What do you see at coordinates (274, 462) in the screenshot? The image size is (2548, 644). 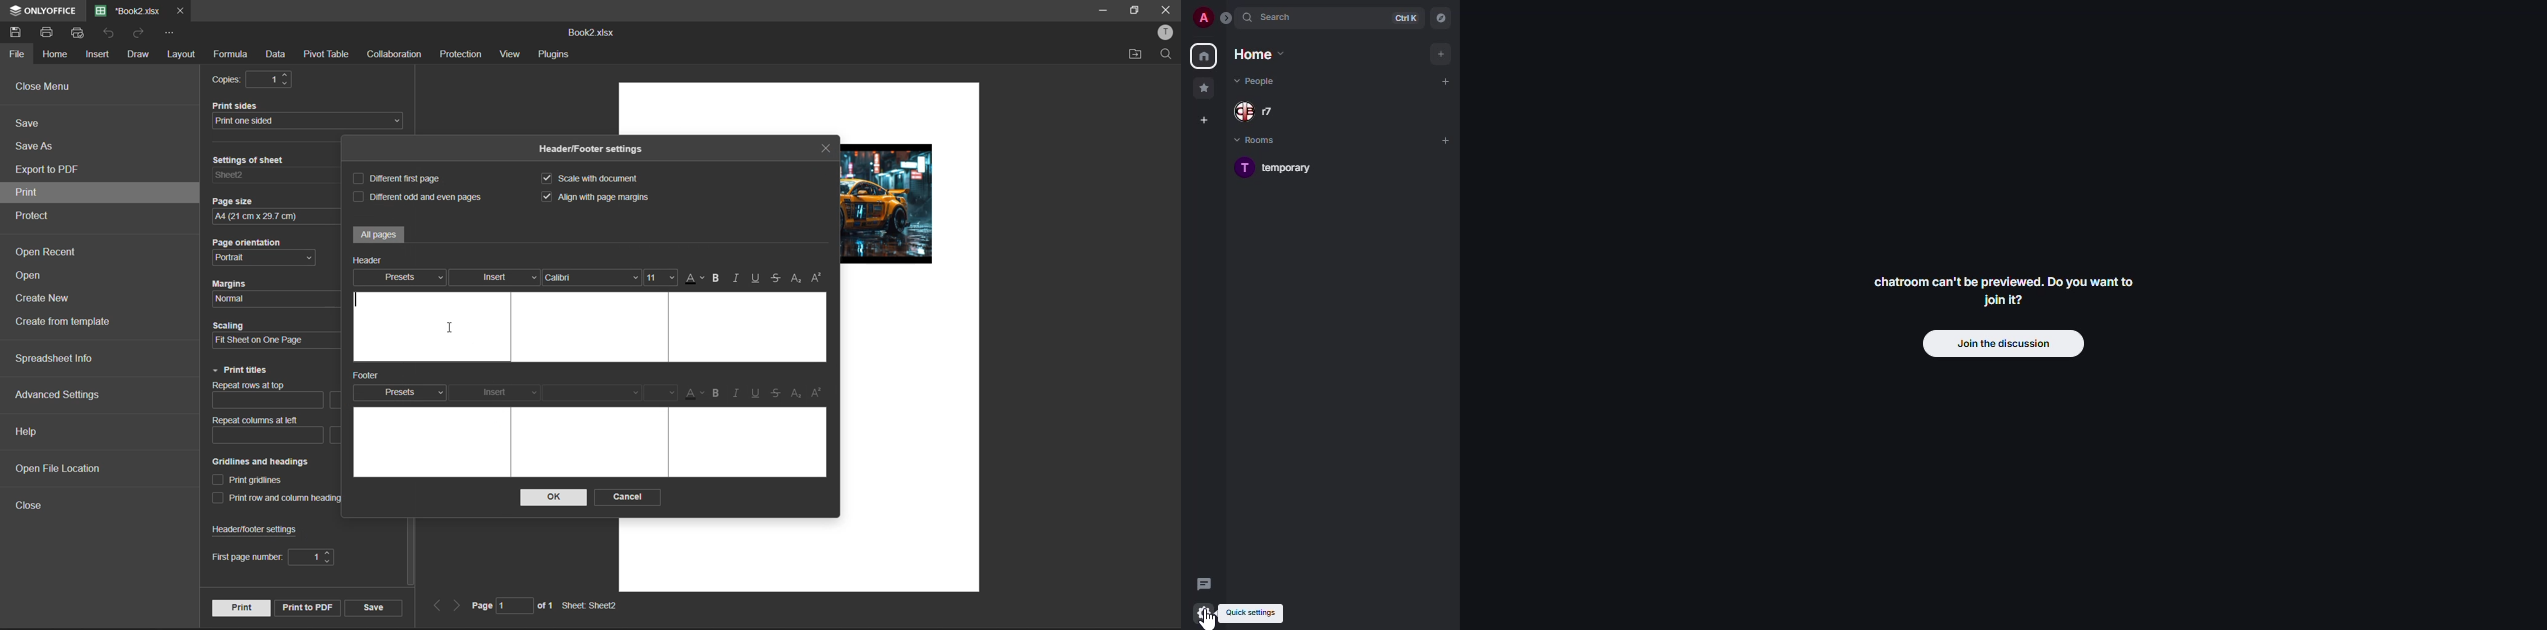 I see `gridlines and headings` at bounding box center [274, 462].